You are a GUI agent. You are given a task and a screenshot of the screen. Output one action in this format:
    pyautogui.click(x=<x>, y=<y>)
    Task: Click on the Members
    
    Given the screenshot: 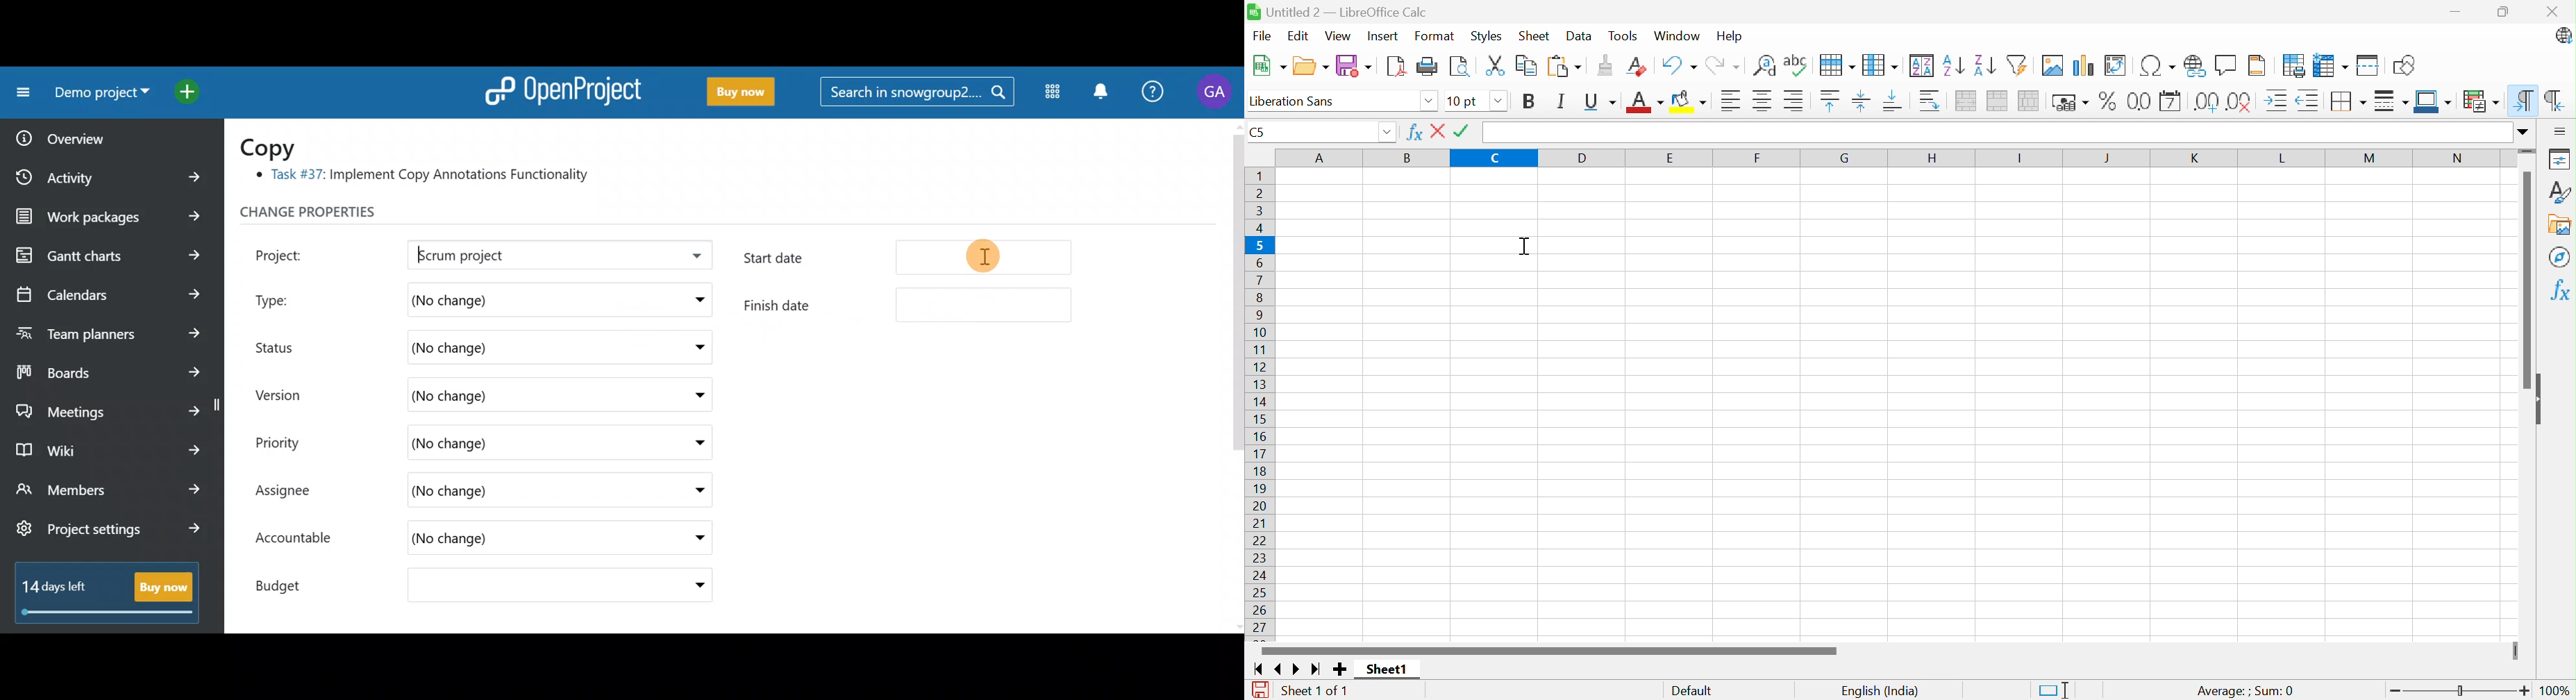 What is the action you would take?
    pyautogui.click(x=109, y=491)
    